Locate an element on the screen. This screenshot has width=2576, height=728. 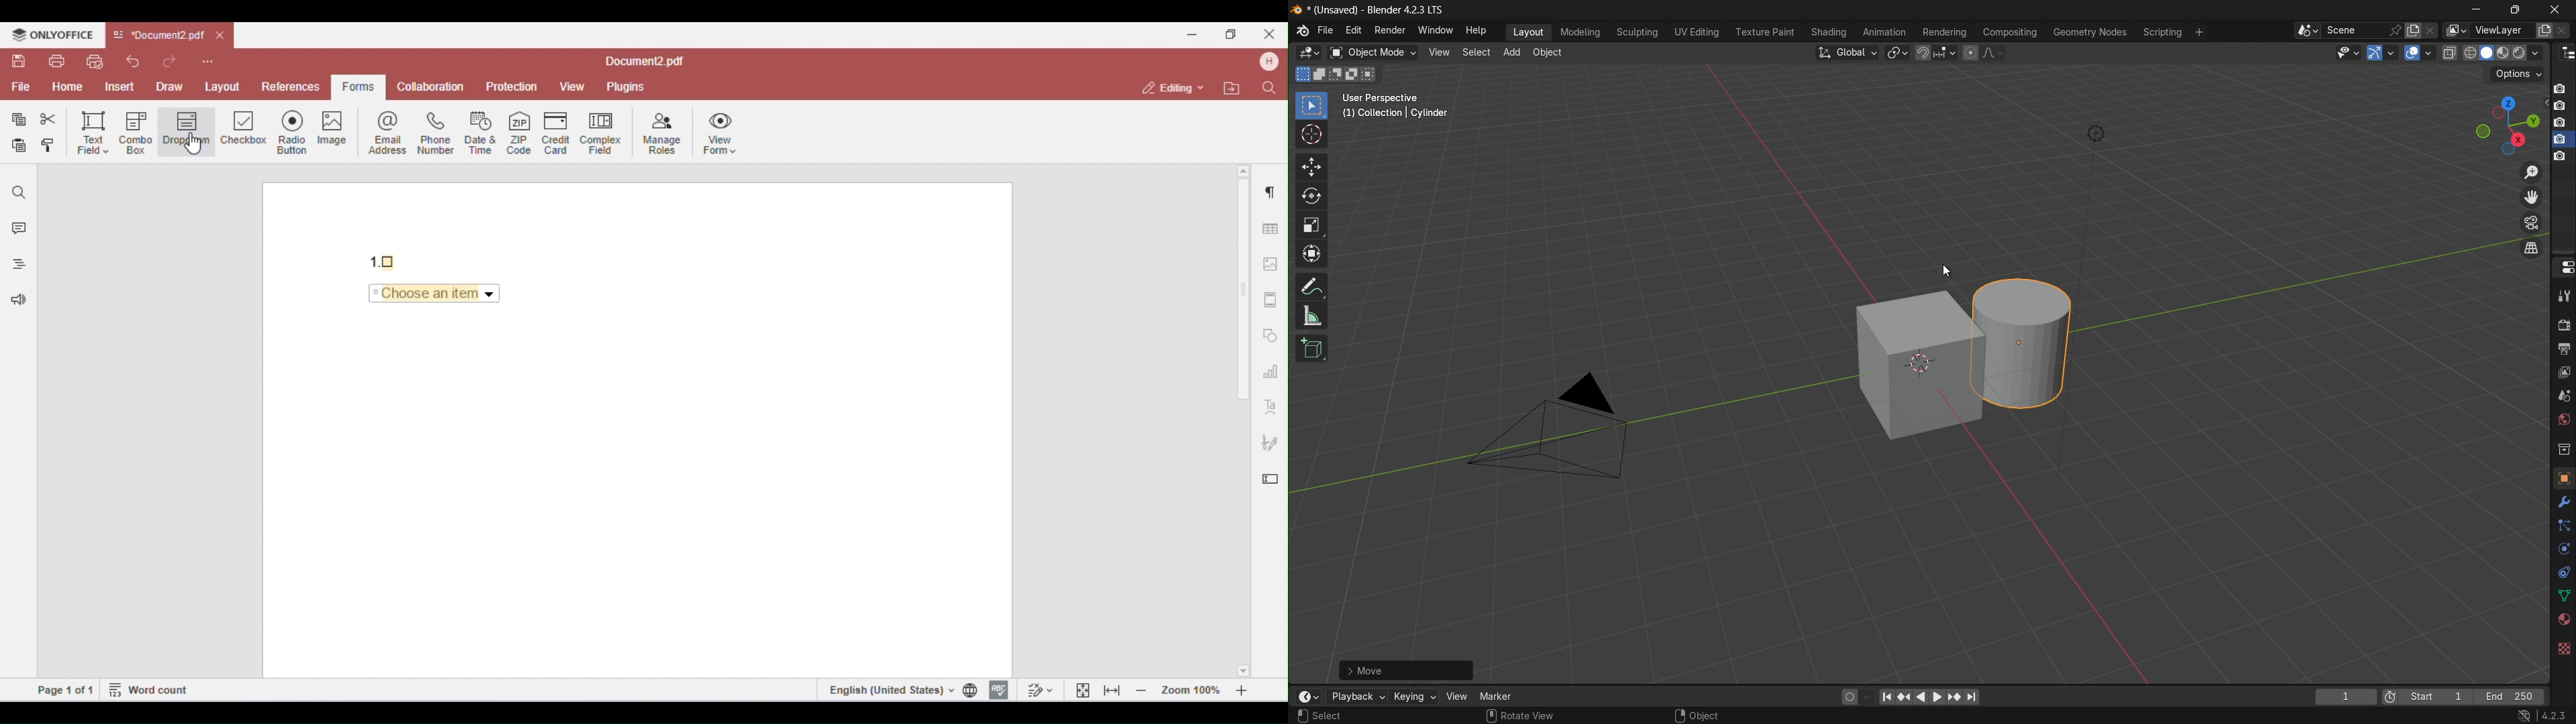
marker is located at coordinates (1497, 696).